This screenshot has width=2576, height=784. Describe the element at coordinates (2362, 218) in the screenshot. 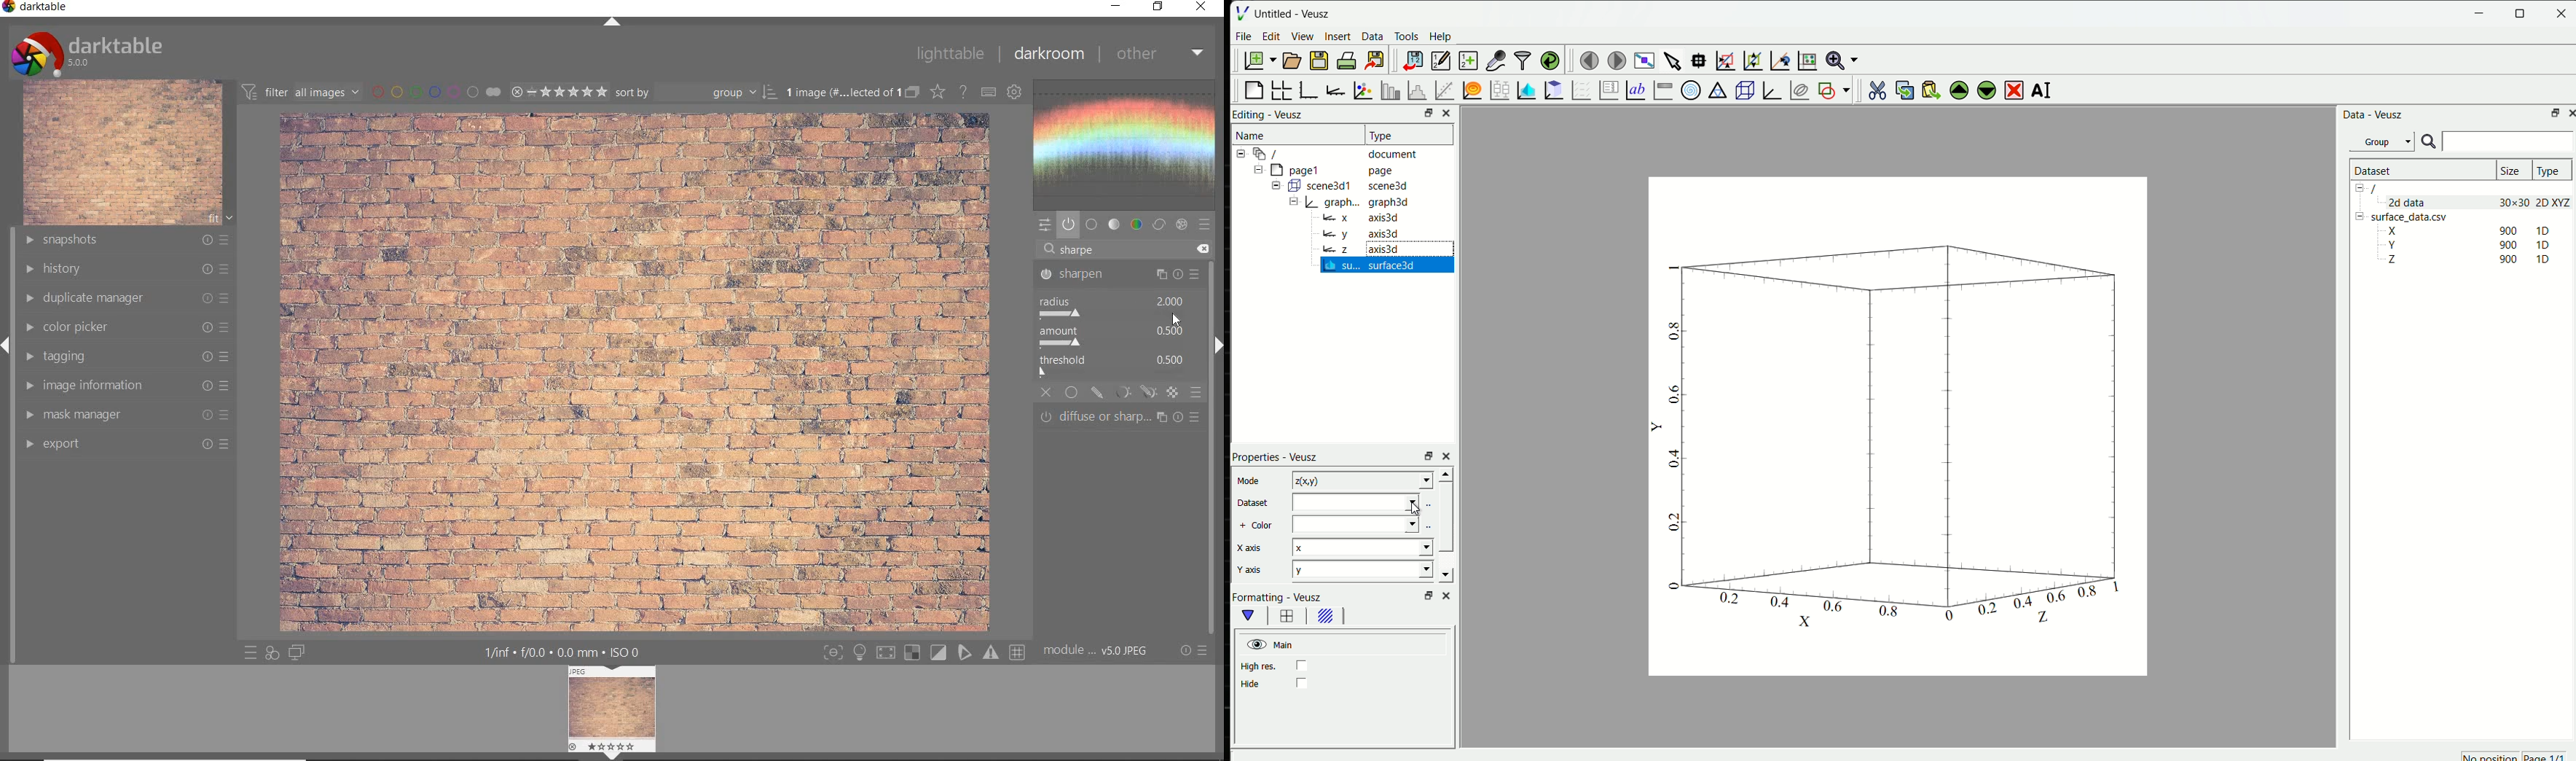

I see `Collapse /expand` at that location.